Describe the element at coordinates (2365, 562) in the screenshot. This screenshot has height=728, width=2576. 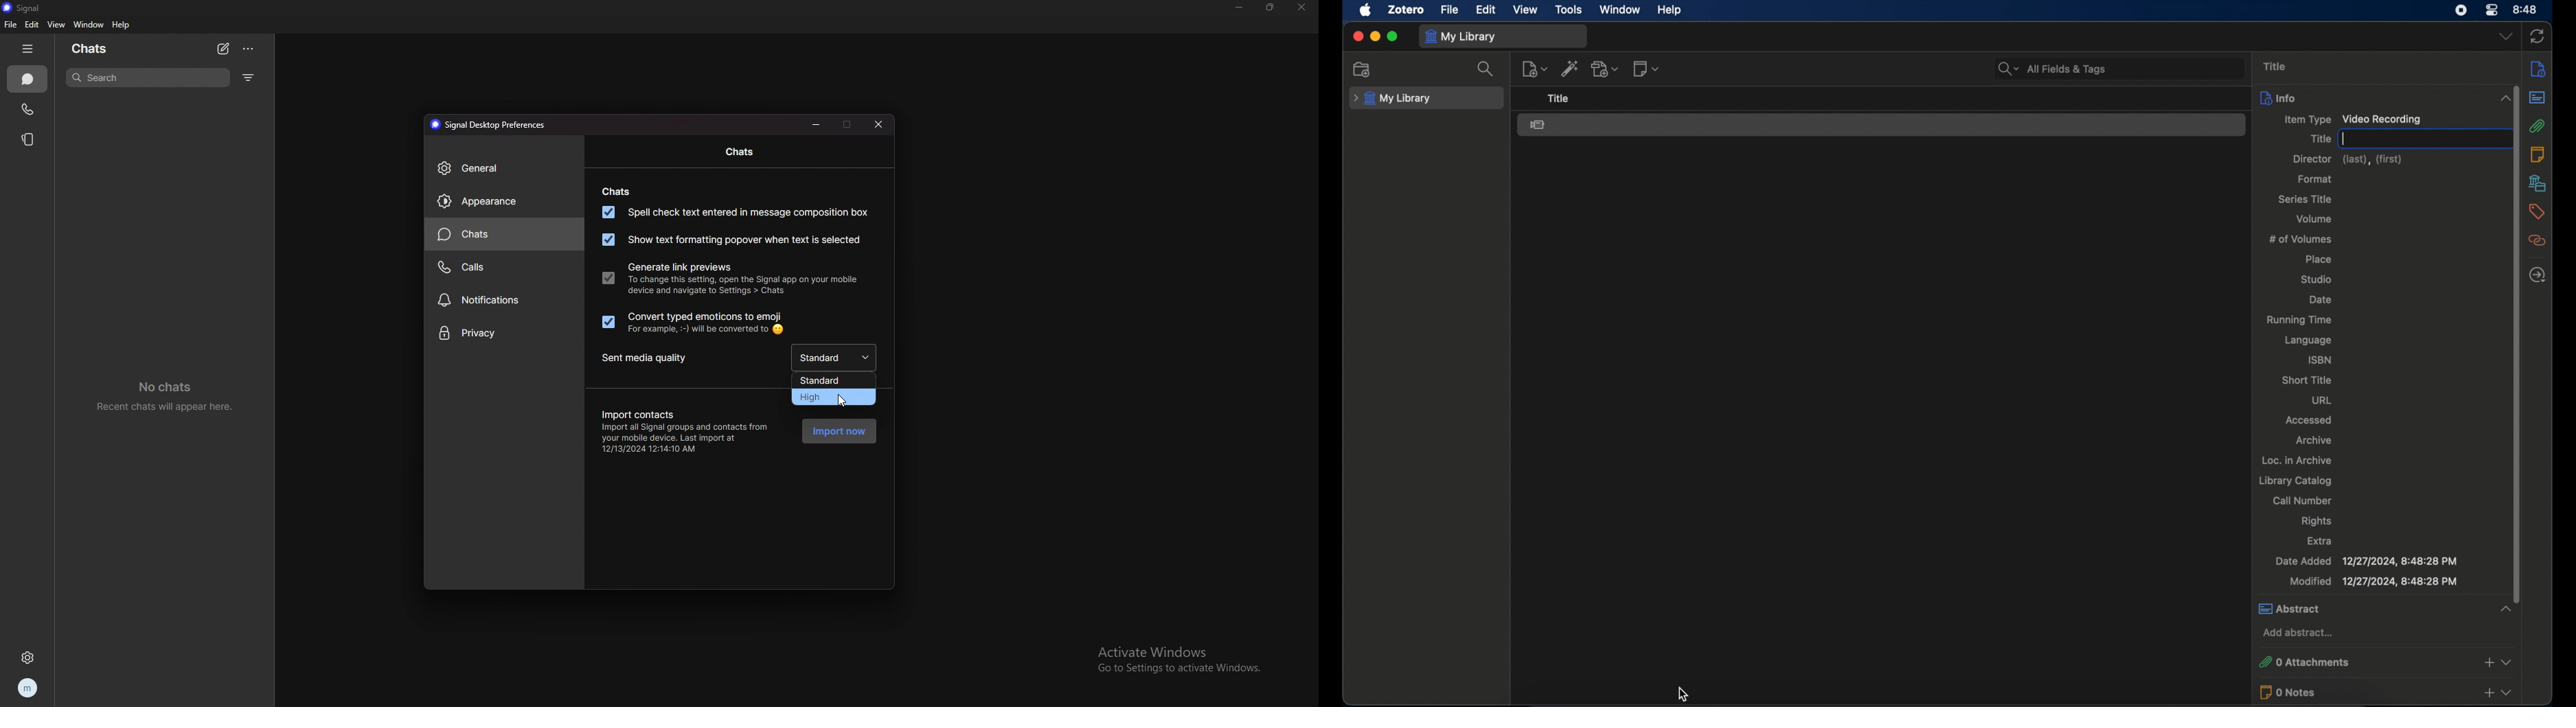
I see `Date Added 12/27/2024, 8:48:28 PM` at that location.